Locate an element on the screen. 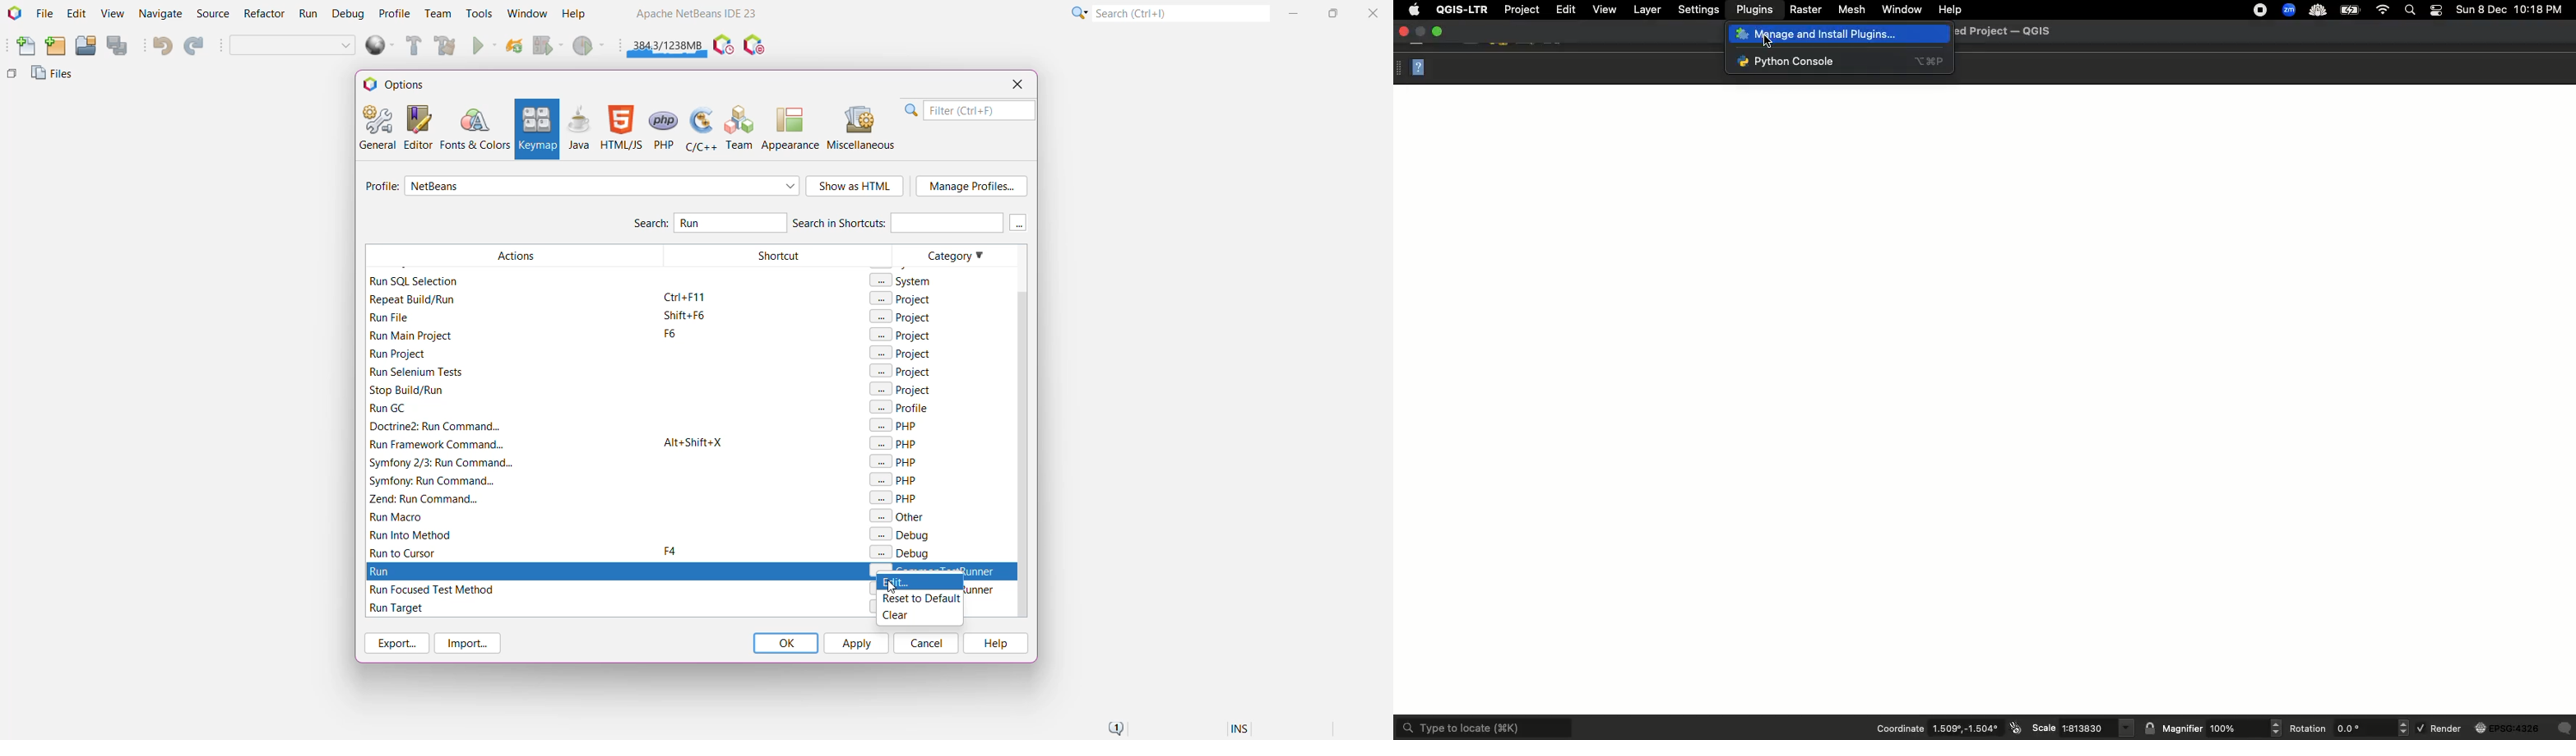 Image resolution: width=2576 pixels, height=756 pixels. Import is located at coordinates (470, 644).